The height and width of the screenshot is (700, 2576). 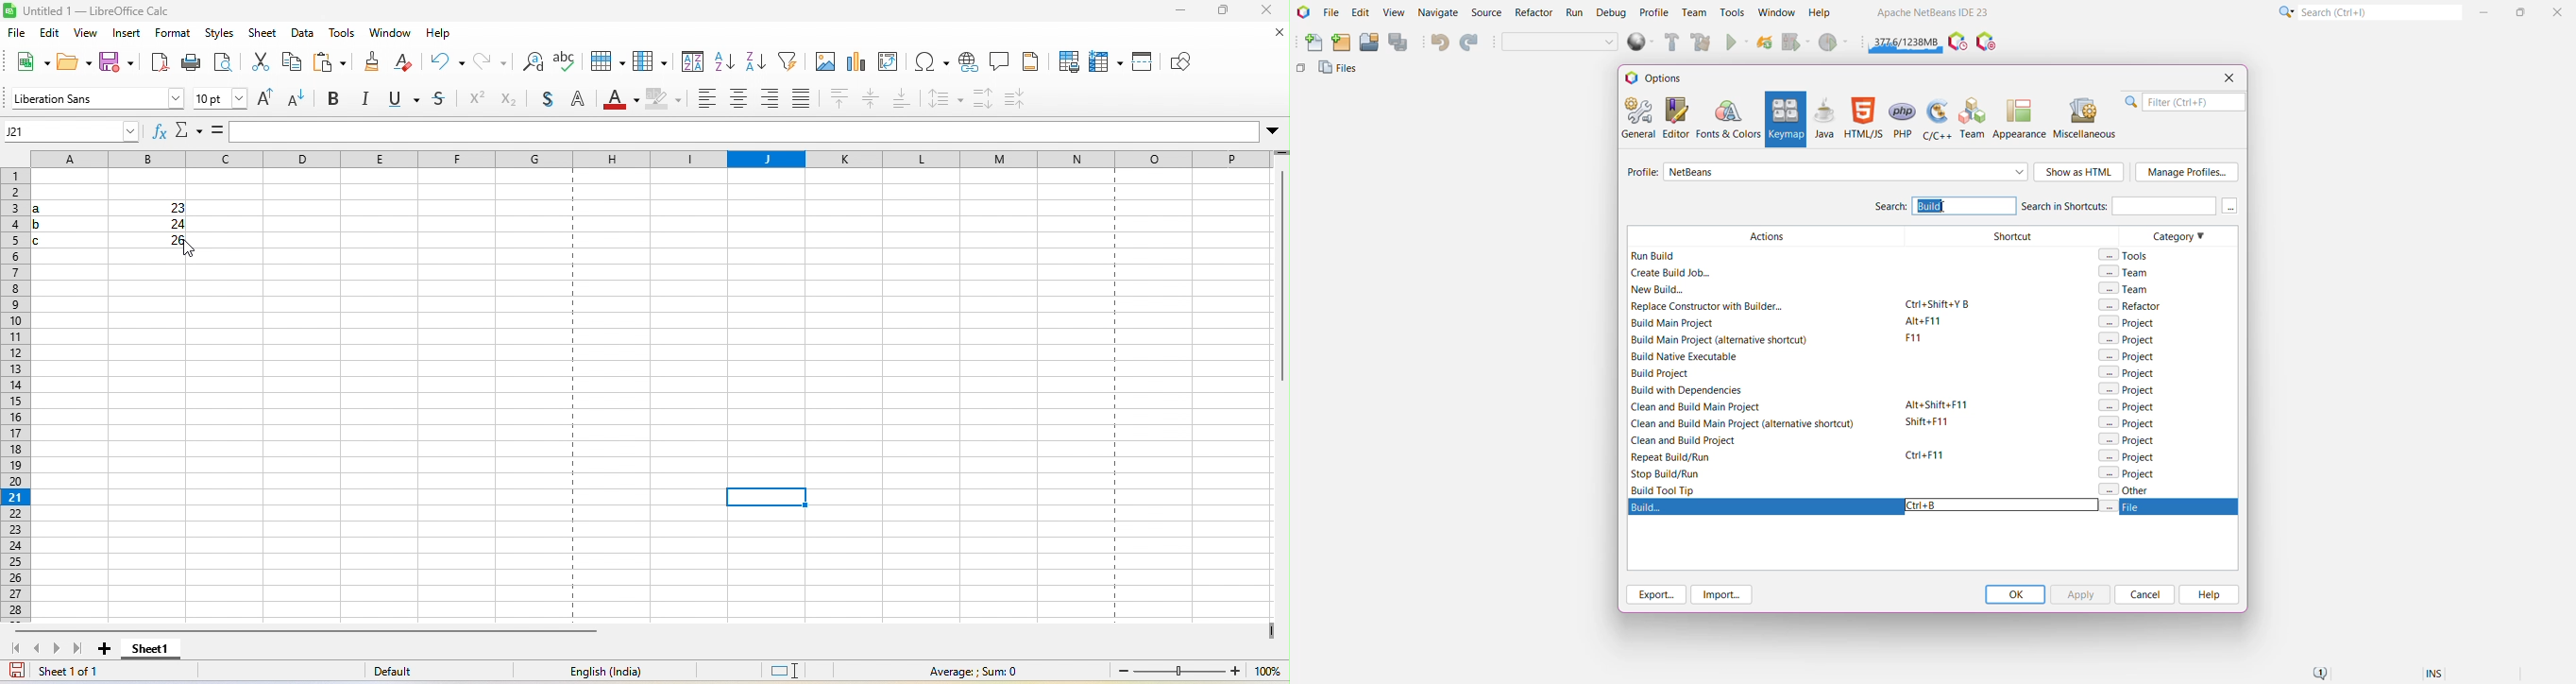 What do you see at coordinates (618, 101) in the screenshot?
I see `font color` at bounding box center [618, 101].